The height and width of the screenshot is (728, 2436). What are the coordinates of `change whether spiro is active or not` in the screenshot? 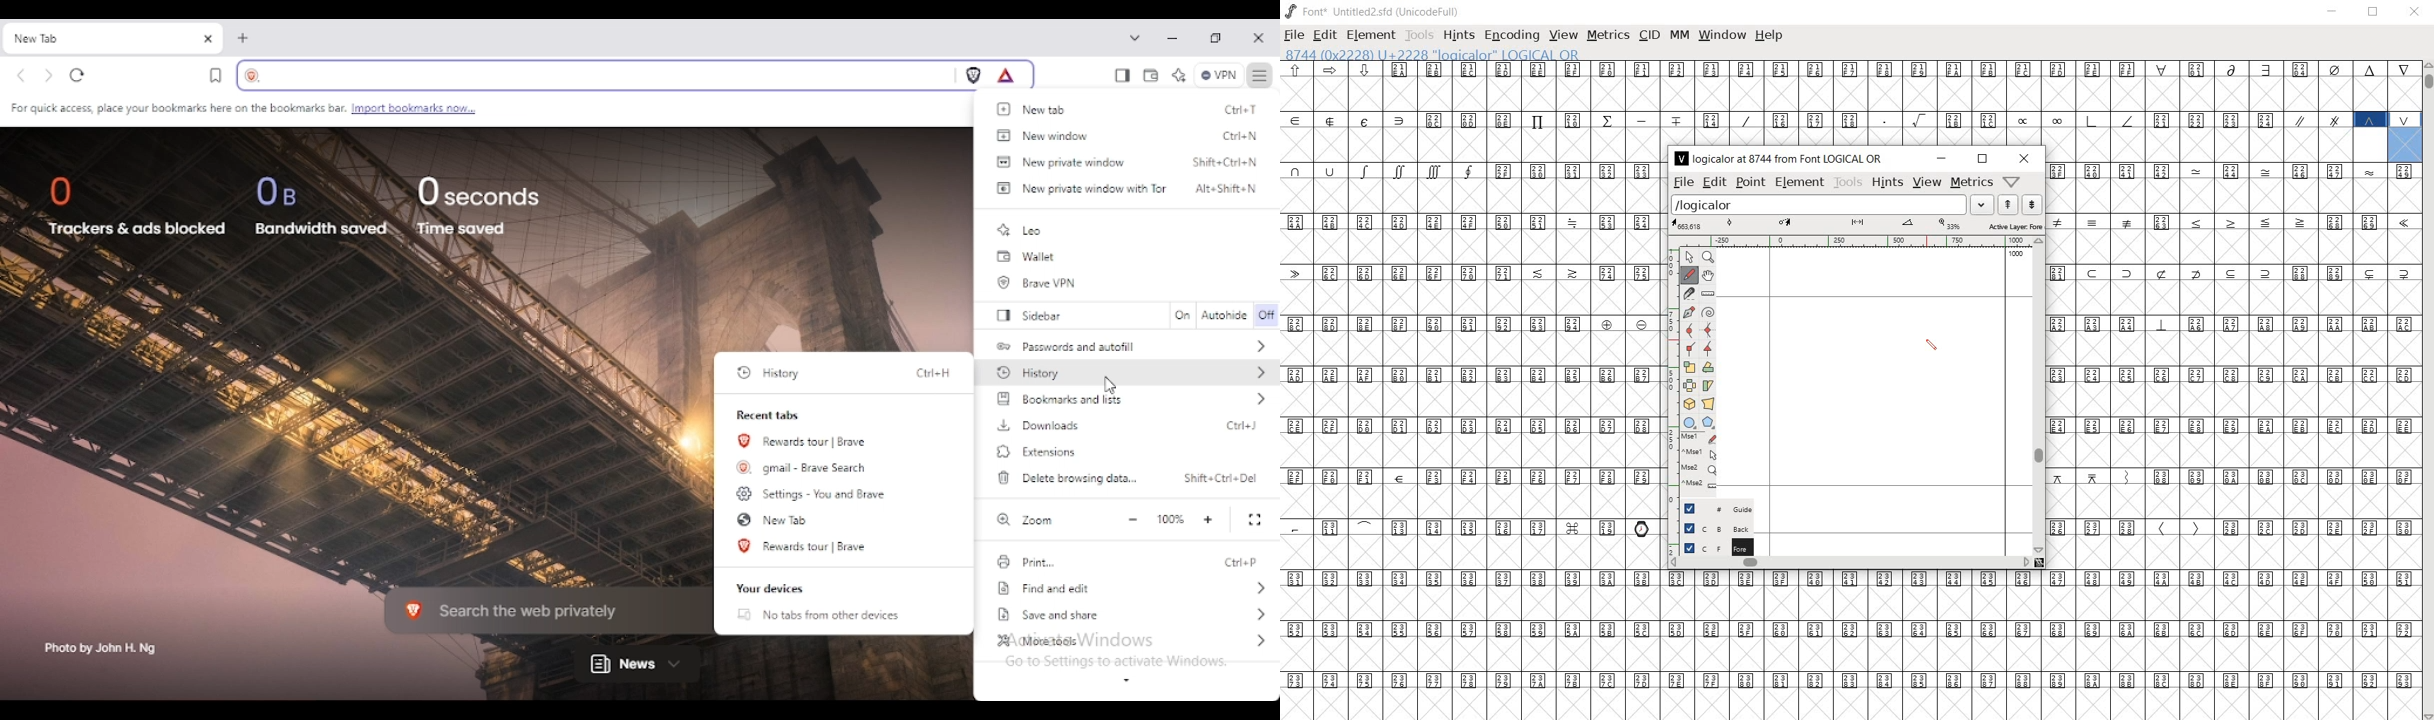 It's located at (1706, 312).